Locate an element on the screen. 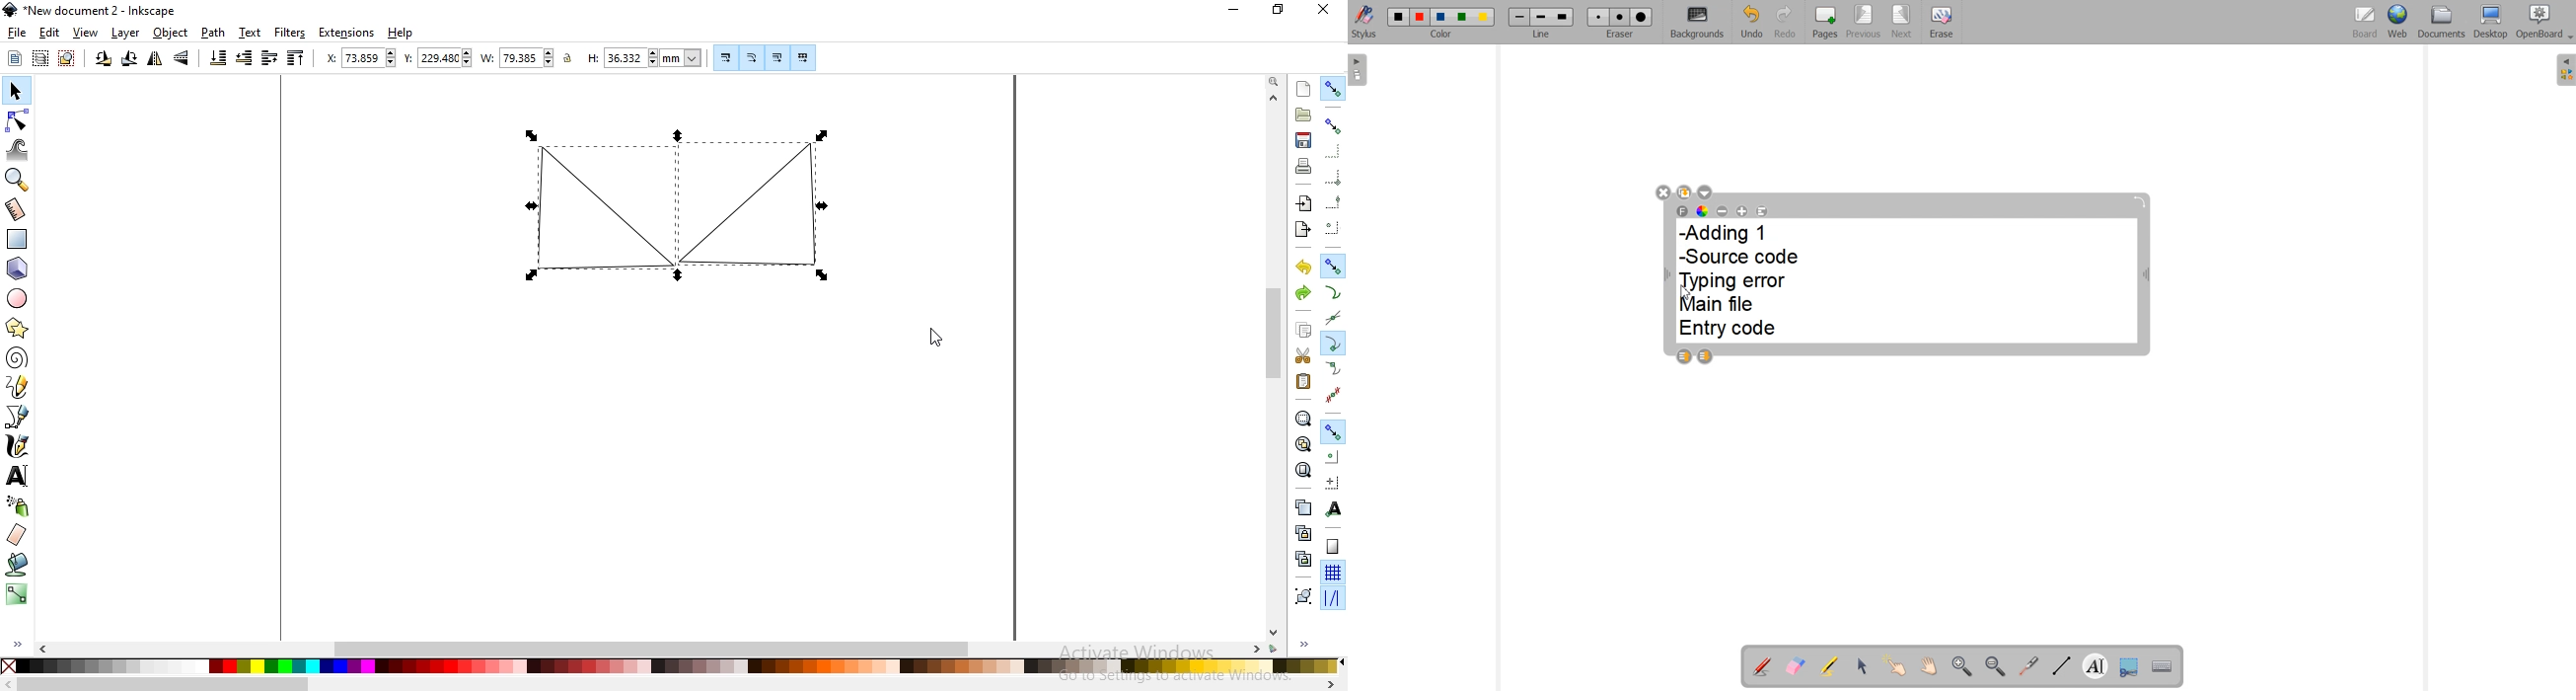  flip vertically is located at coordinates (182, 59).